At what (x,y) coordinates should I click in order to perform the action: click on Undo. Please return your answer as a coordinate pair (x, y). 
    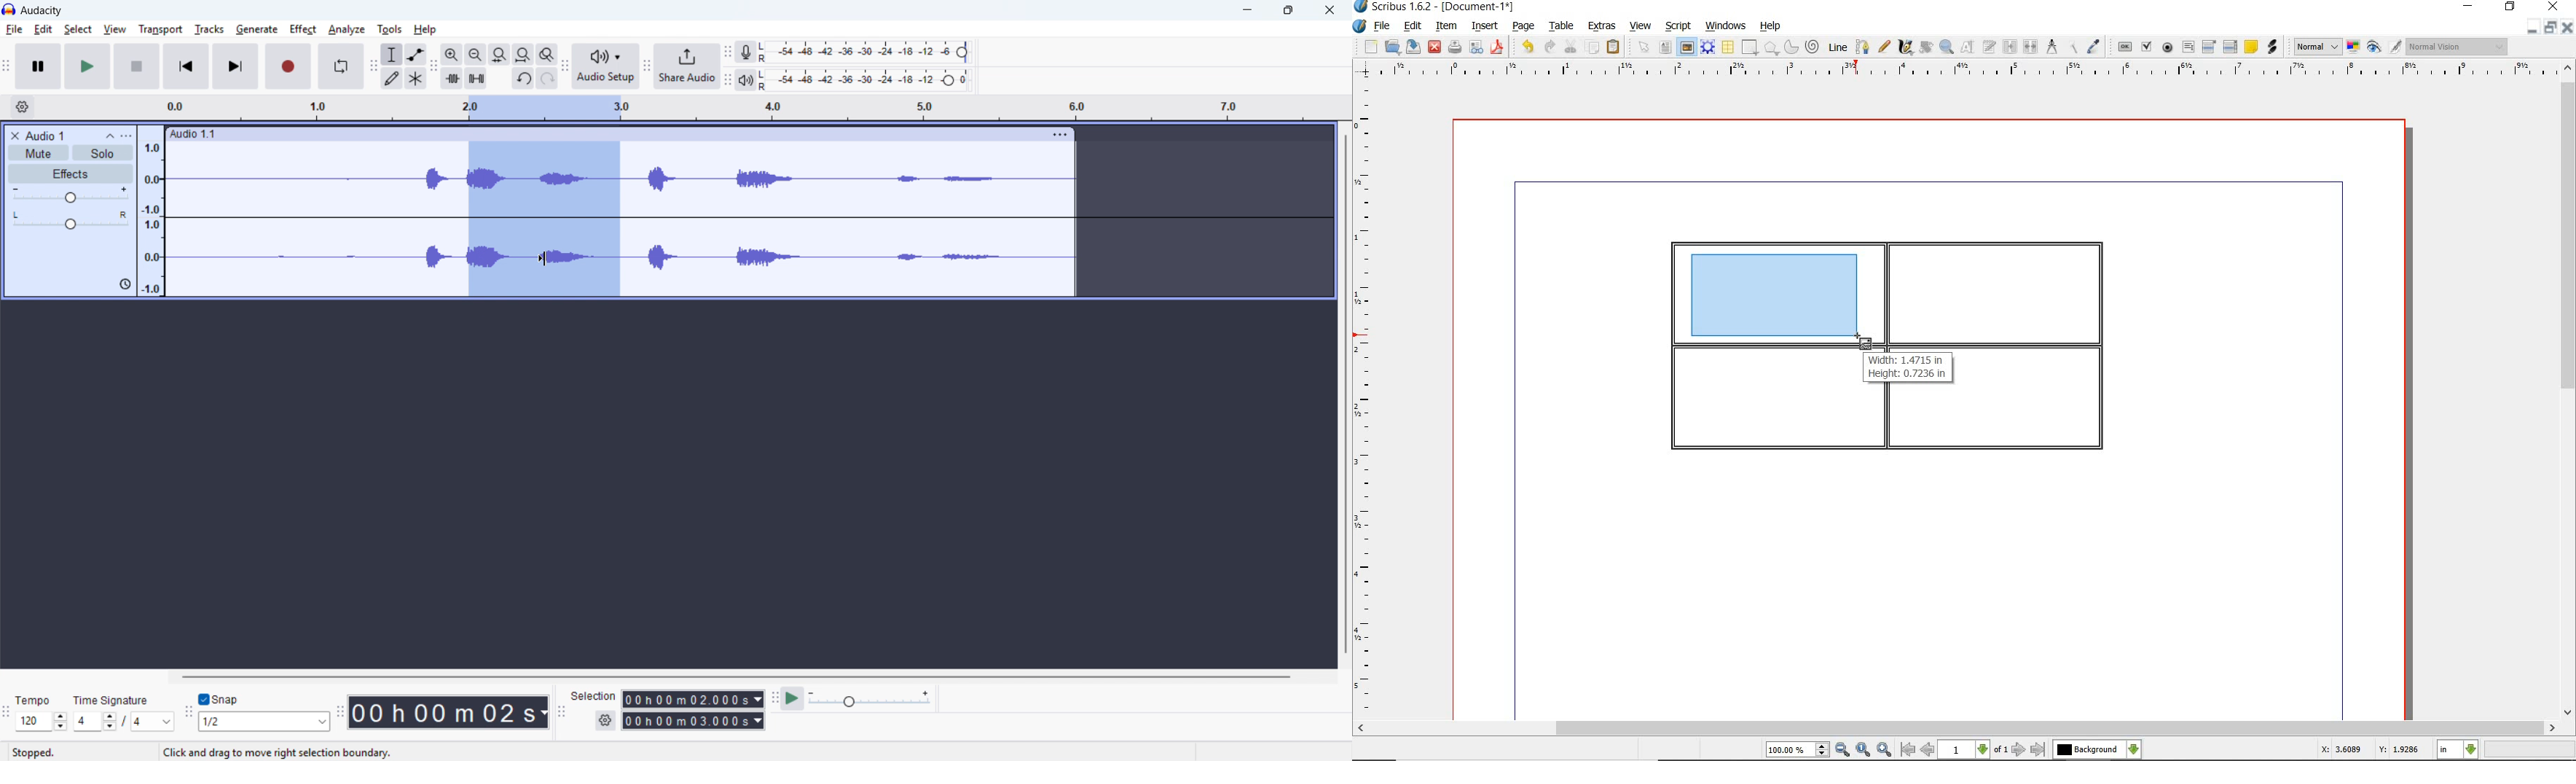
    Looking at the image, I should click on (523, 78).